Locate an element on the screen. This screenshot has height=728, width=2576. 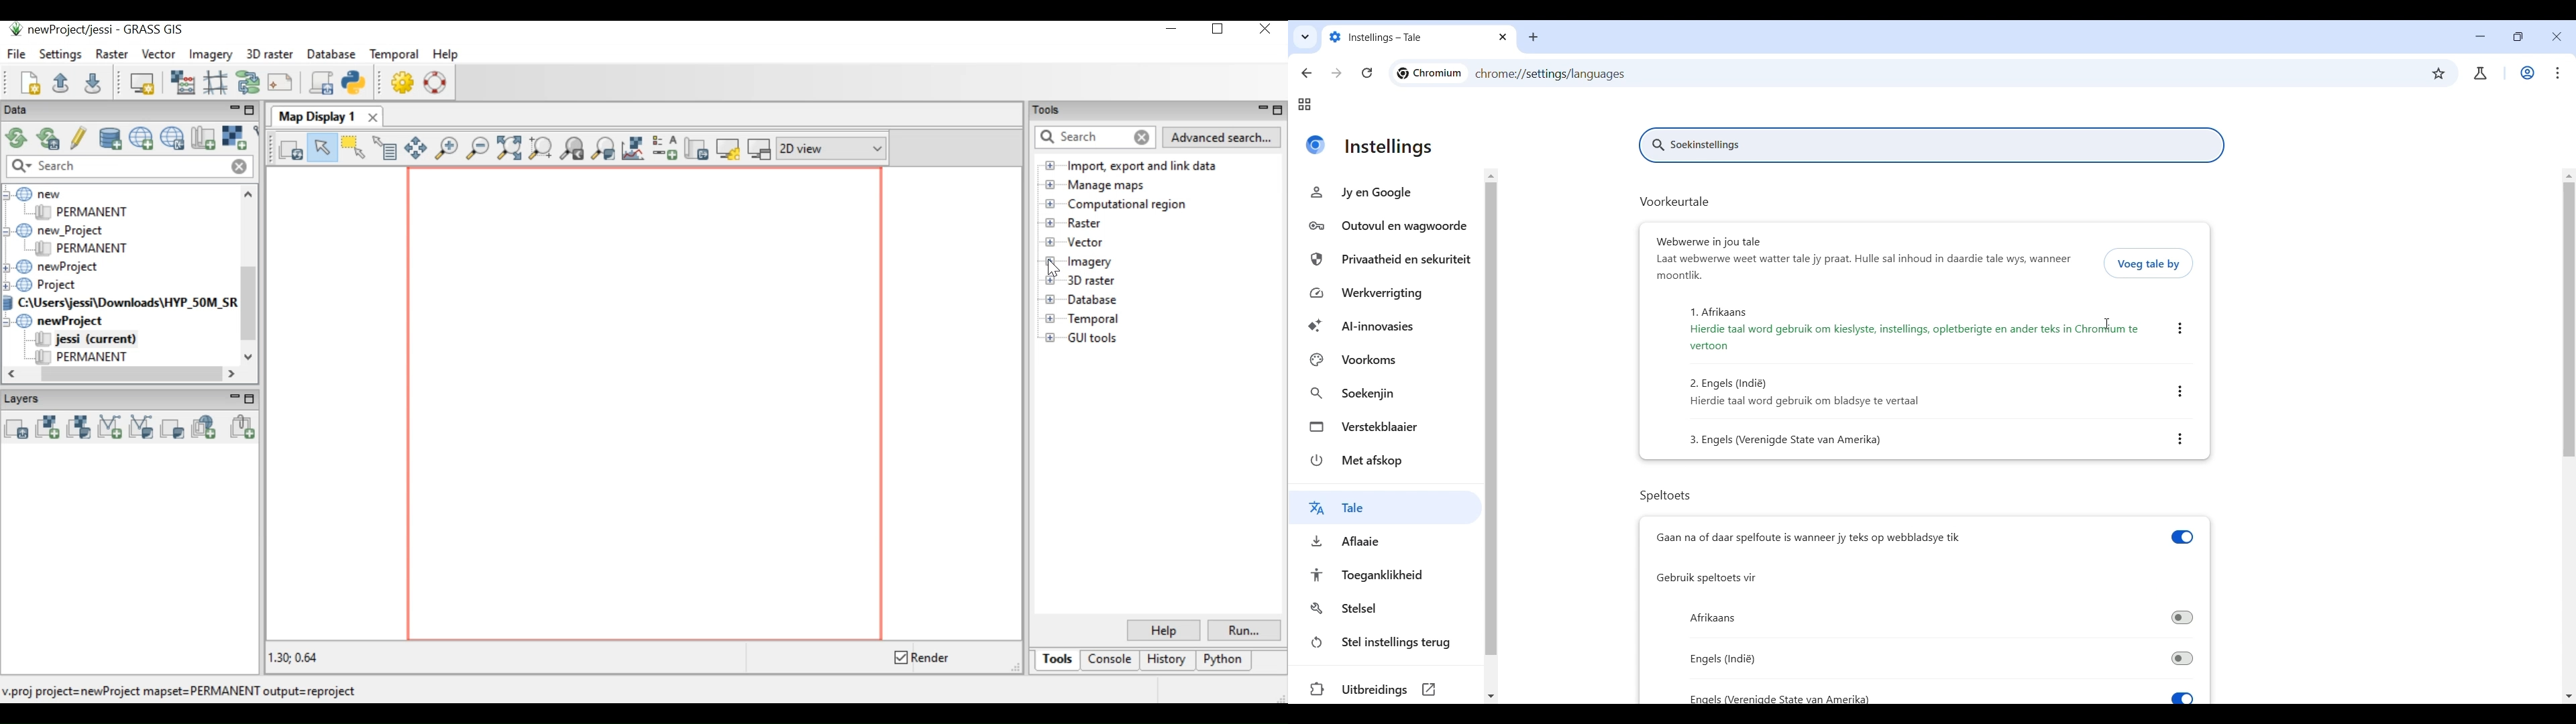
Close interface is located at coordinates (2557, 37).